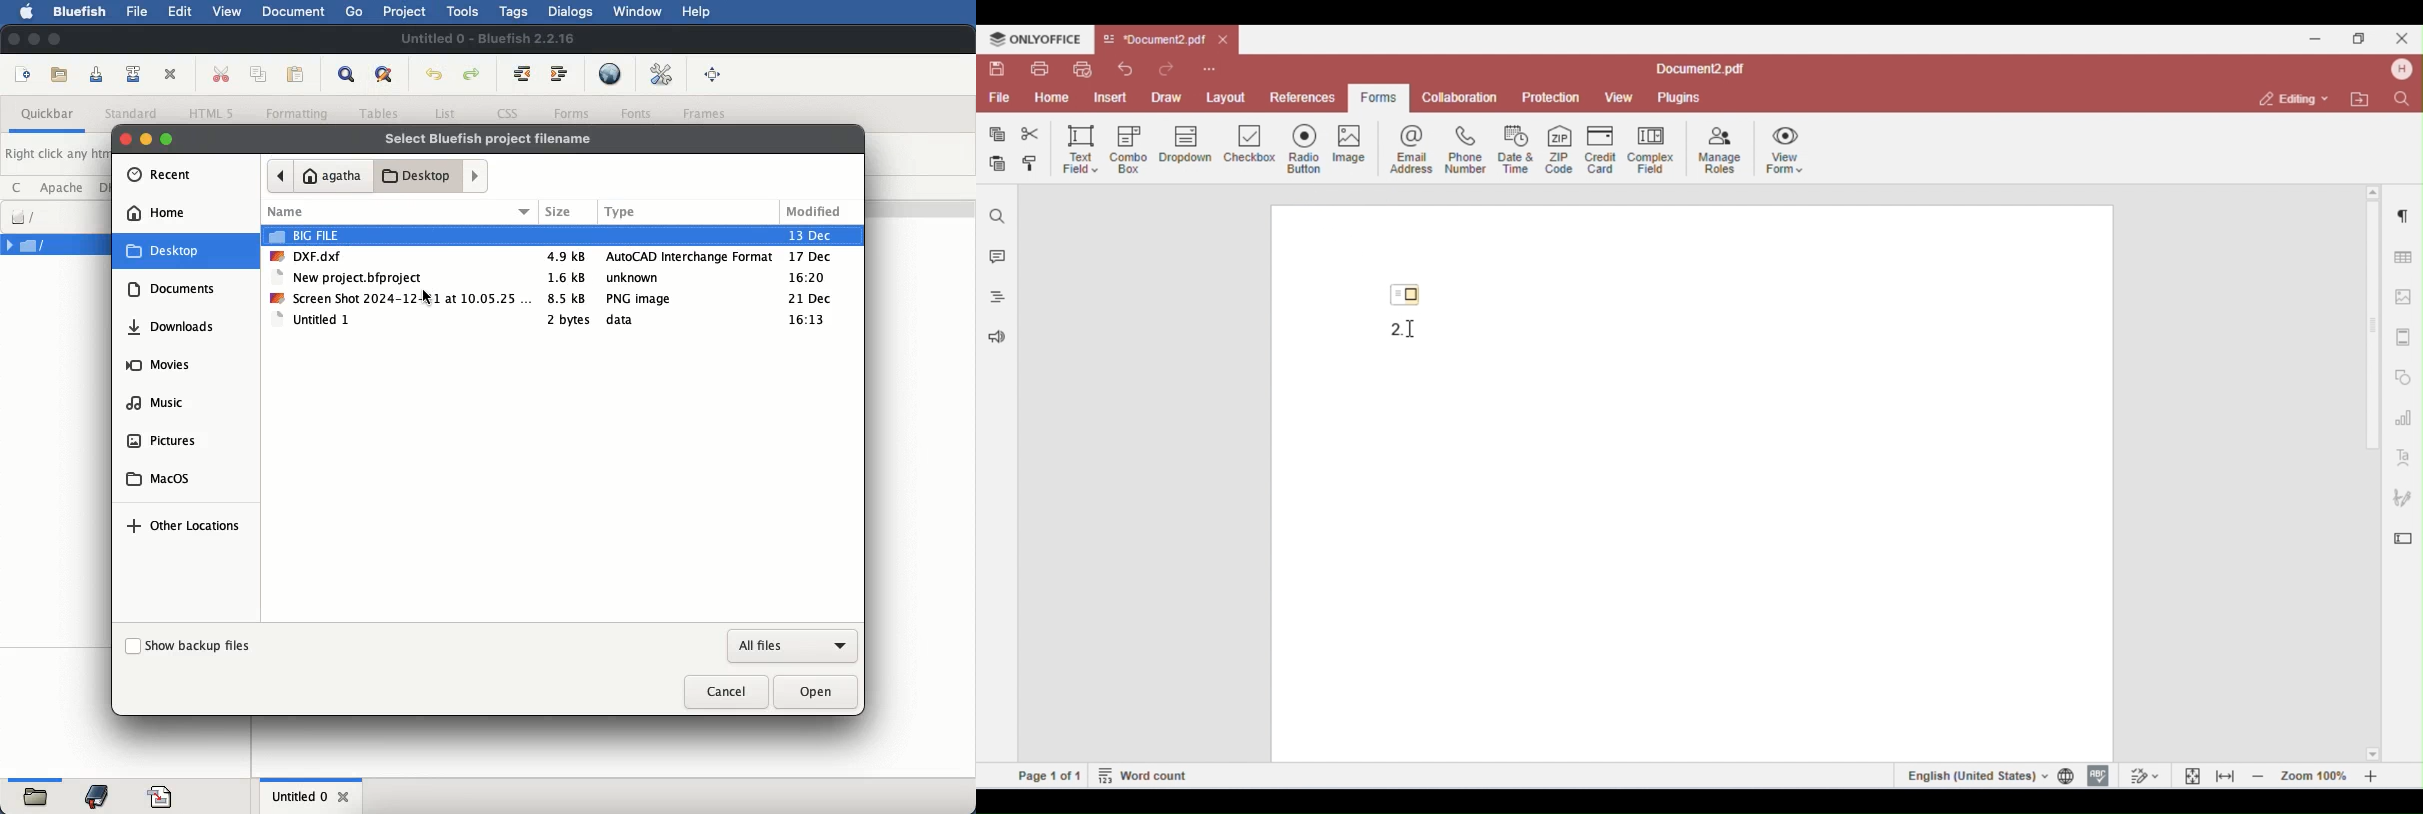 The height and width of the screenshot is (840, 2436). Describe the element at coordinates (809, 235) in the screenshot. I see `13 Dec` at that location.